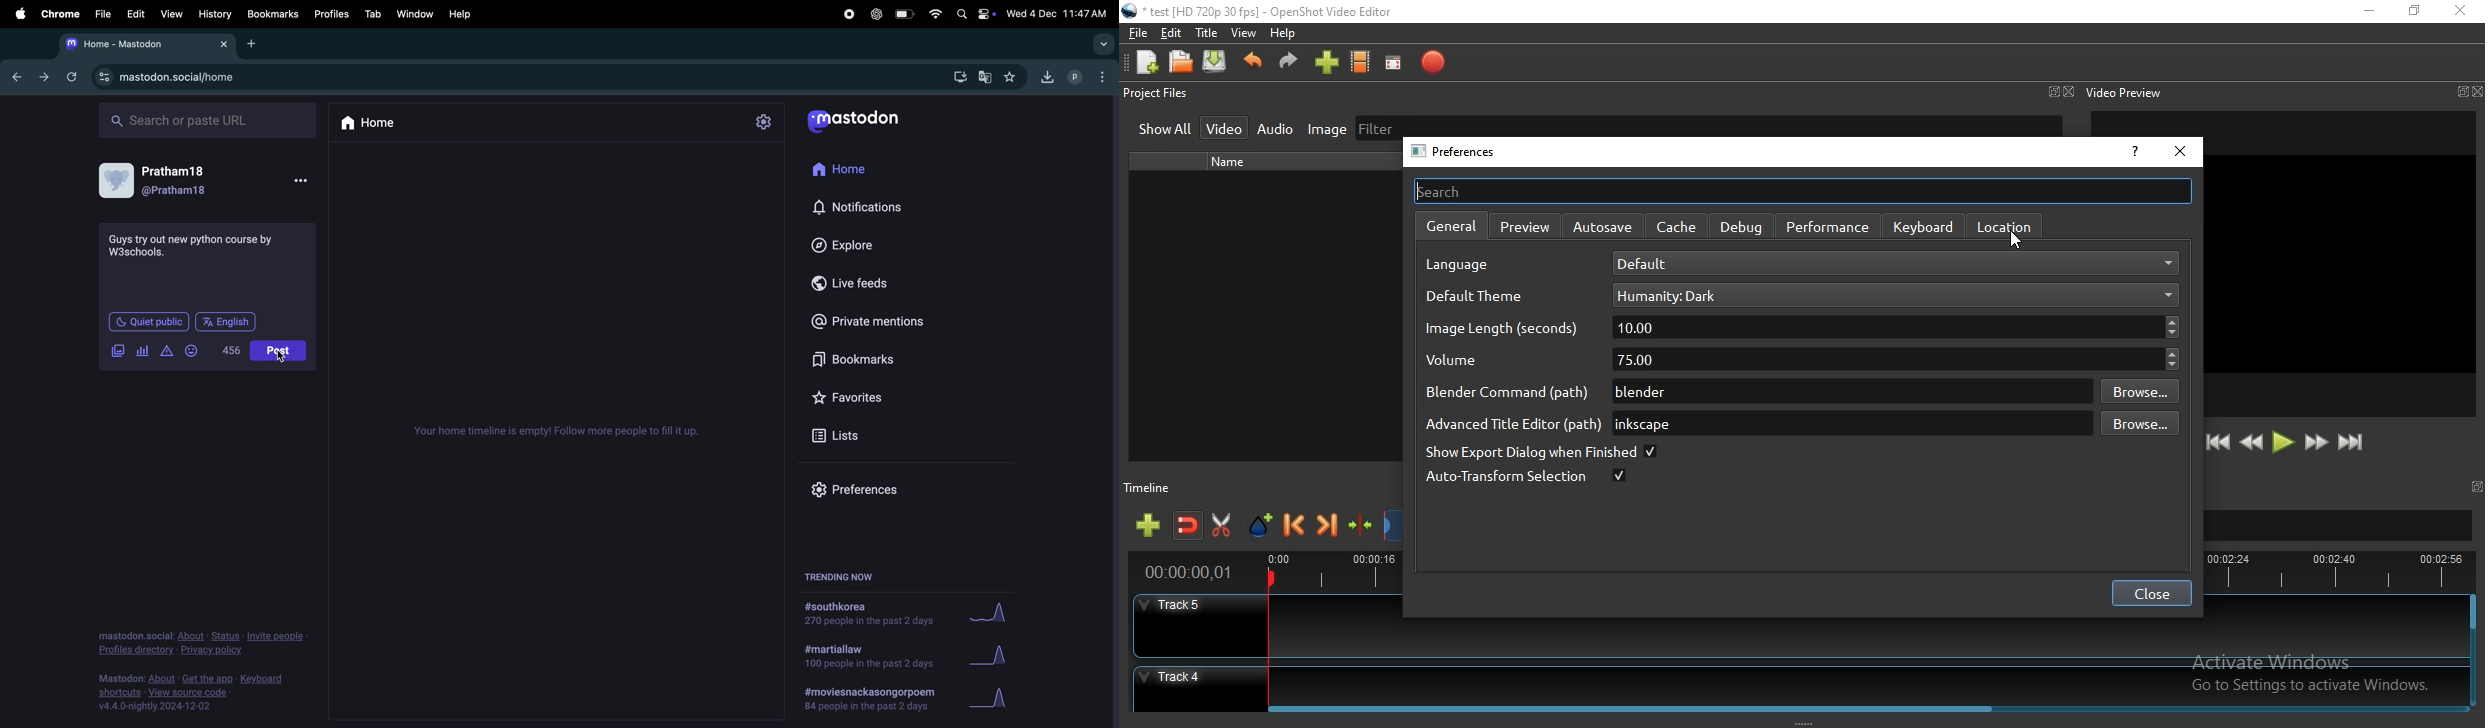  Describe the element at coordinates (156, 180) in the screenshot. I see `user profile` at that location.